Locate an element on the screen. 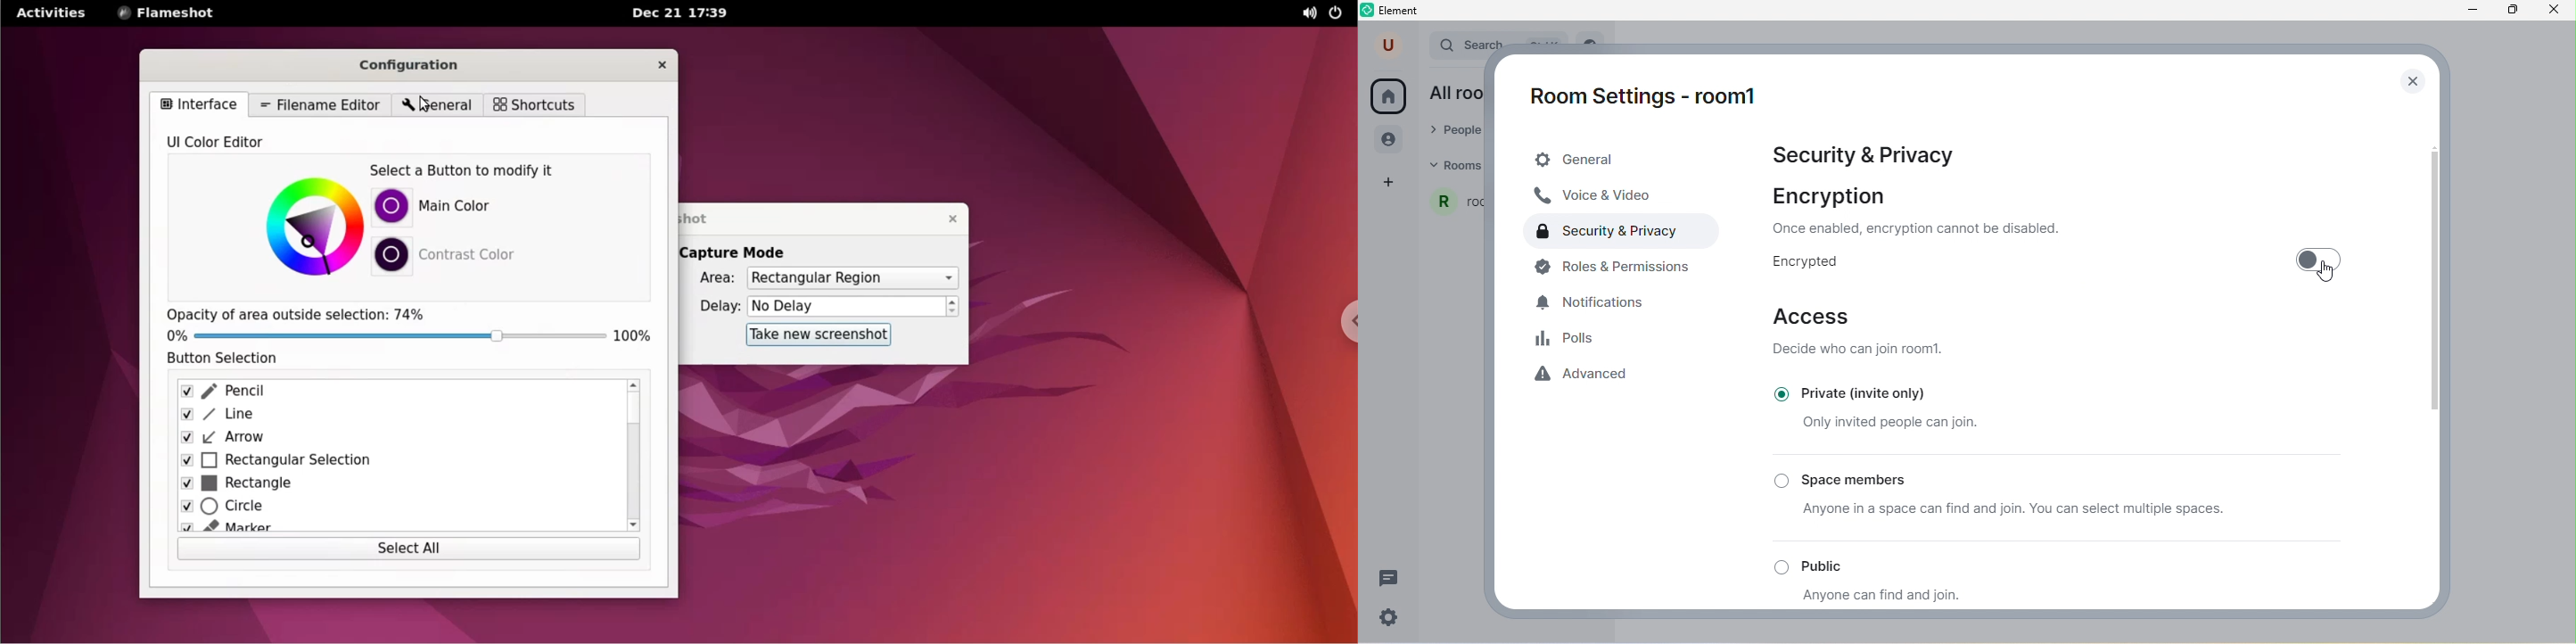 Image resolution: width=2576 pixels, height=644 pixels. cursor movement is located at coordinates (2324, 272).